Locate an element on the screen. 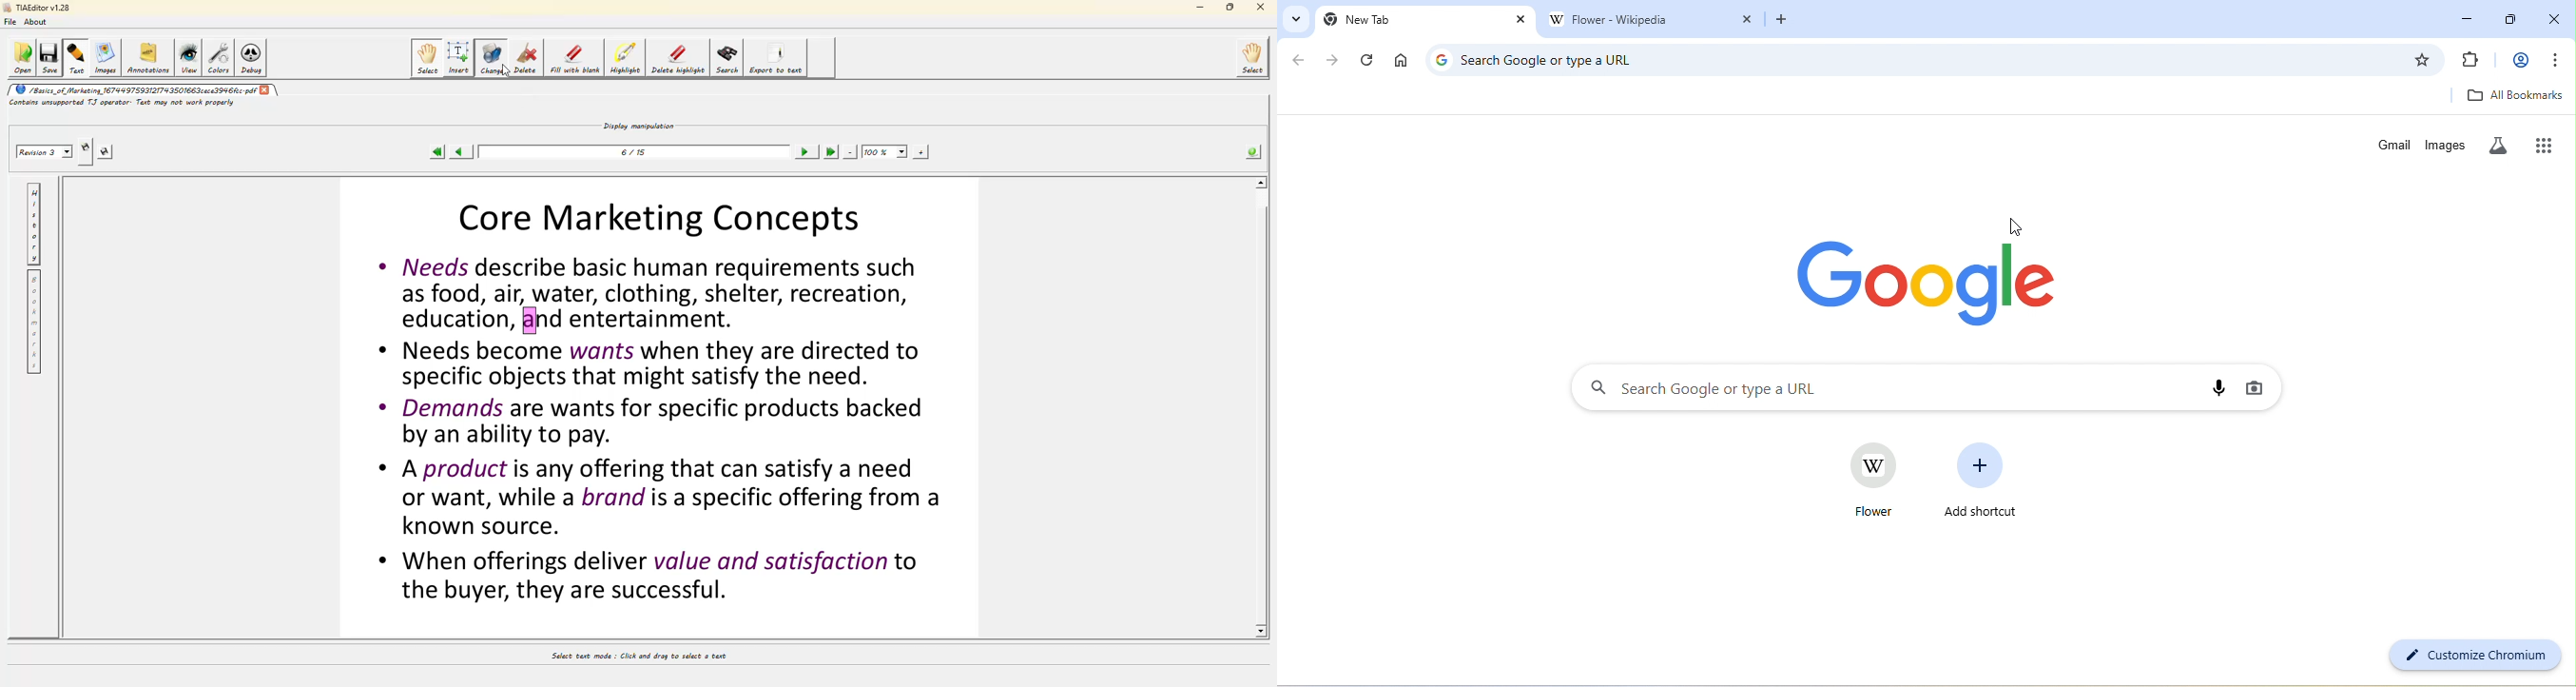 The height and width of the screenshot is (700, 2576). scroll up is located at coordinates (1259, 182).